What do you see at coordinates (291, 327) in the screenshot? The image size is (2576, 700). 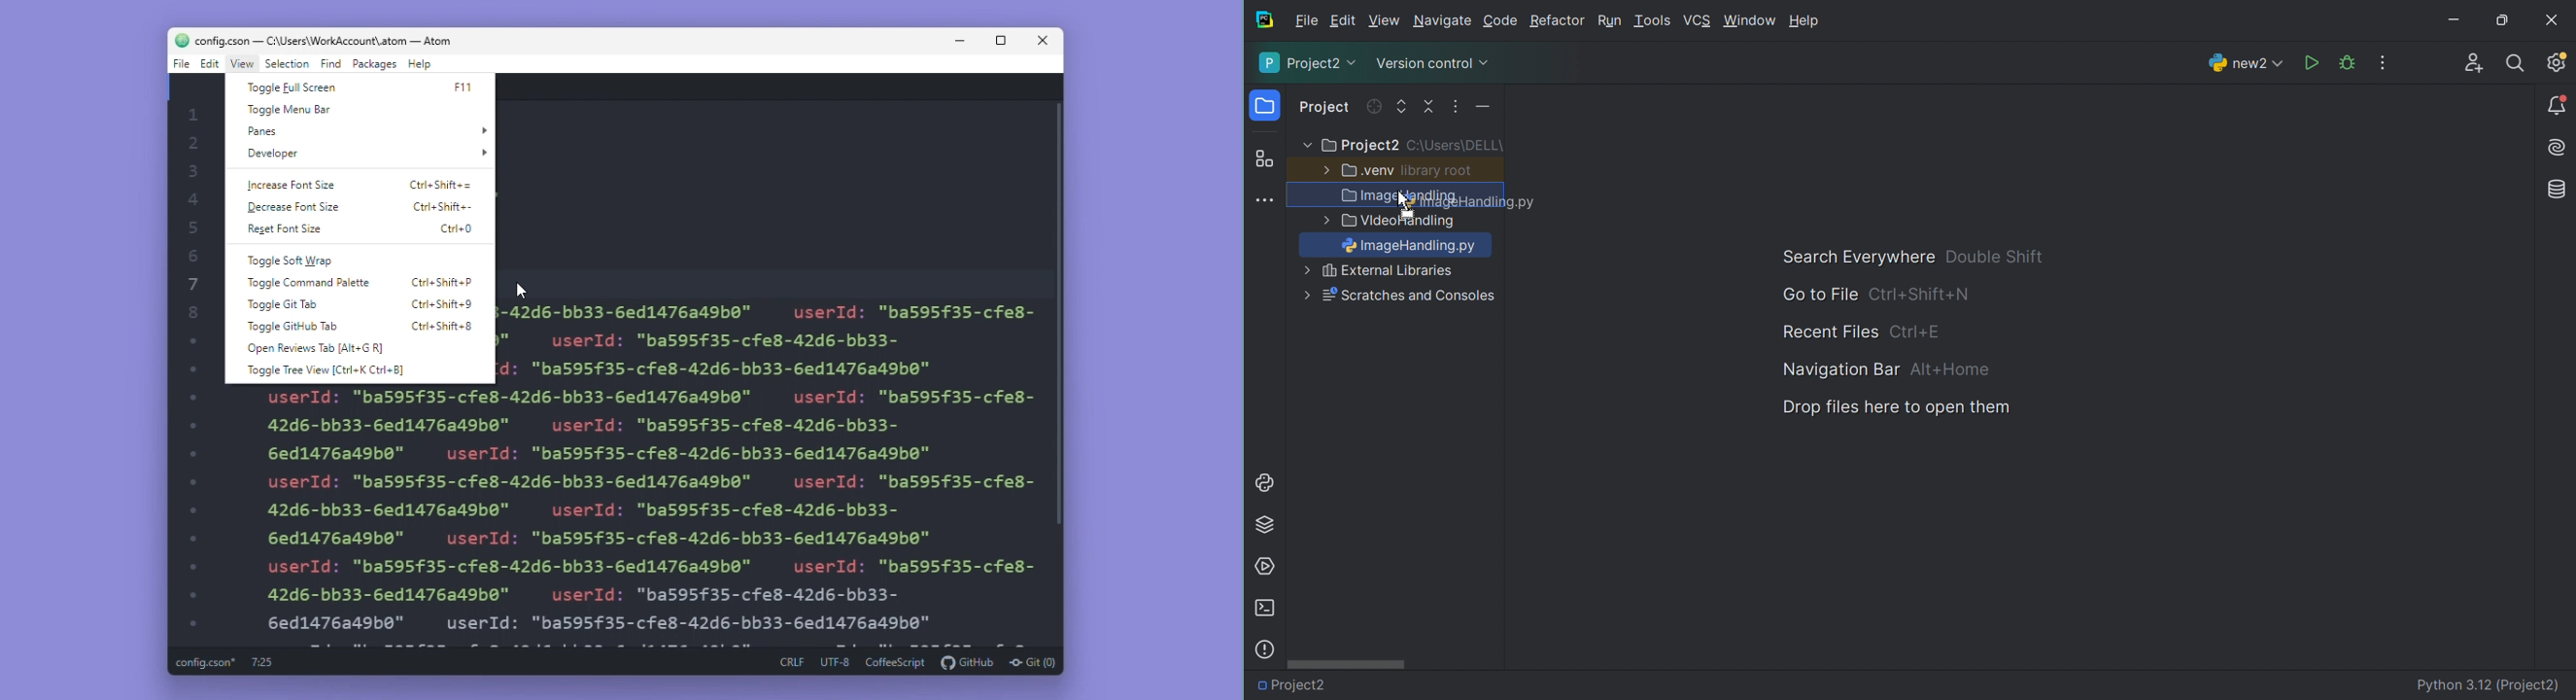 I see `toggle github tab` at bounding box center [291, 327].